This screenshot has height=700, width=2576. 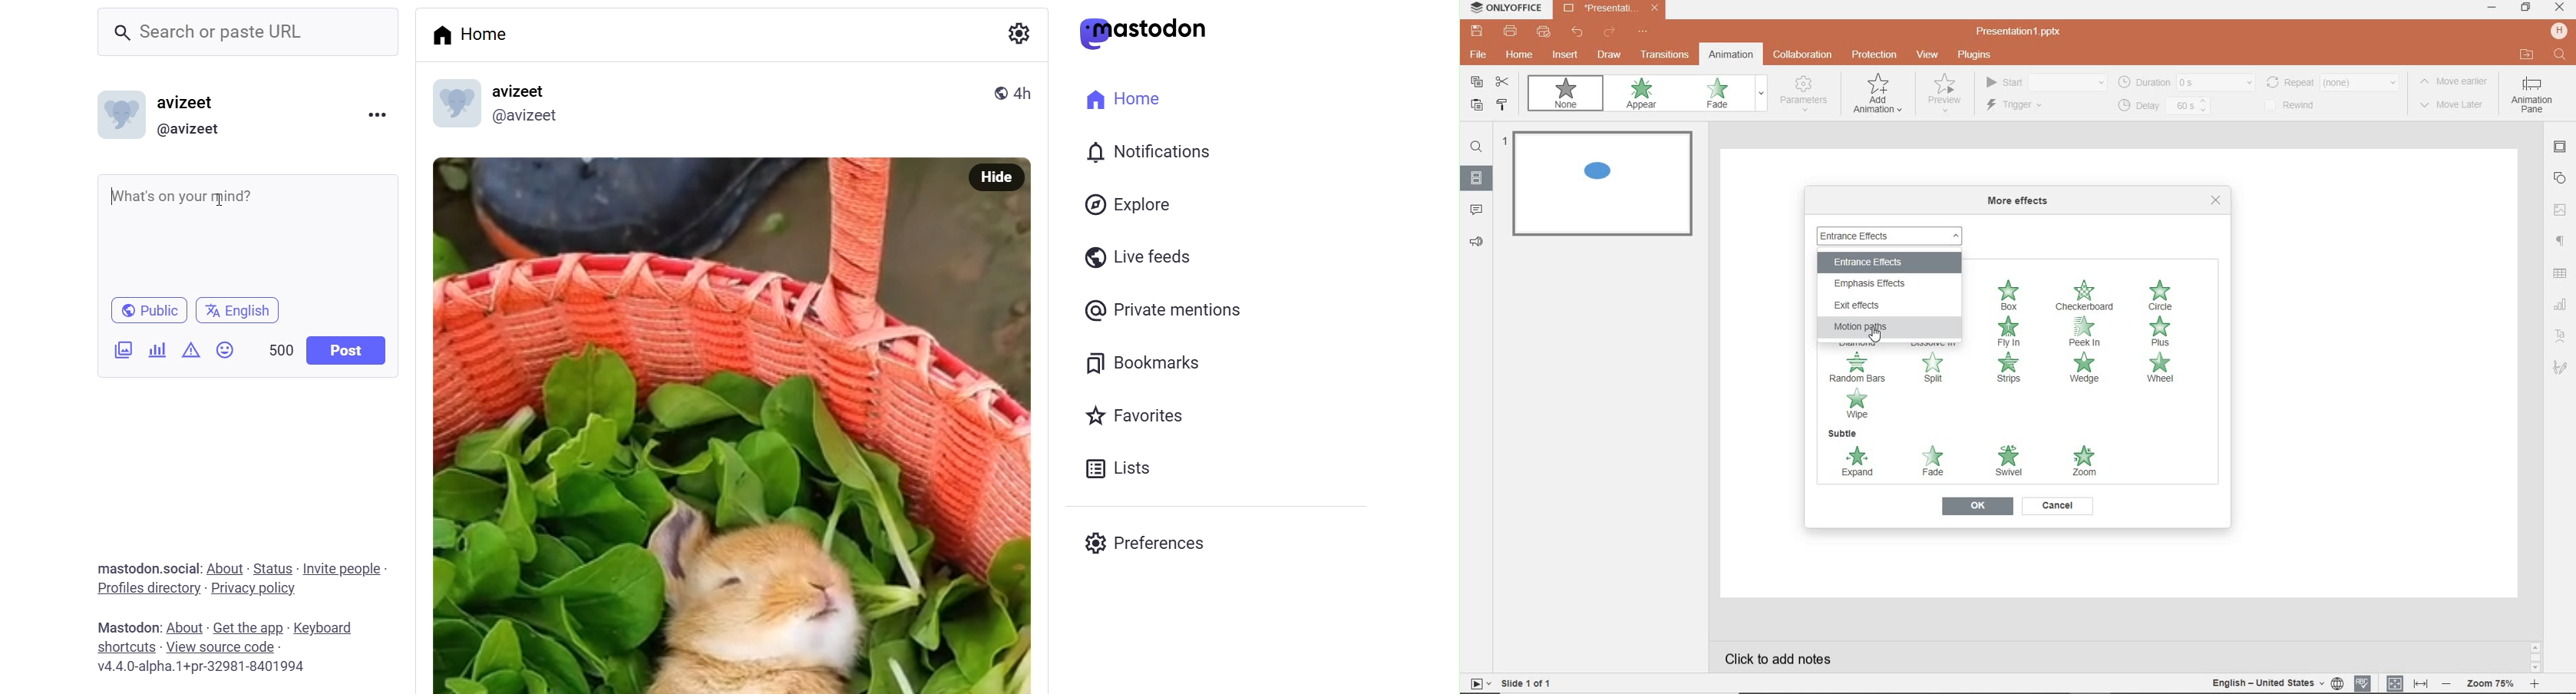 What do you see at coordinates (1476, 31) in the screenshot?
I see `save` at bounding box center [1476, 31].